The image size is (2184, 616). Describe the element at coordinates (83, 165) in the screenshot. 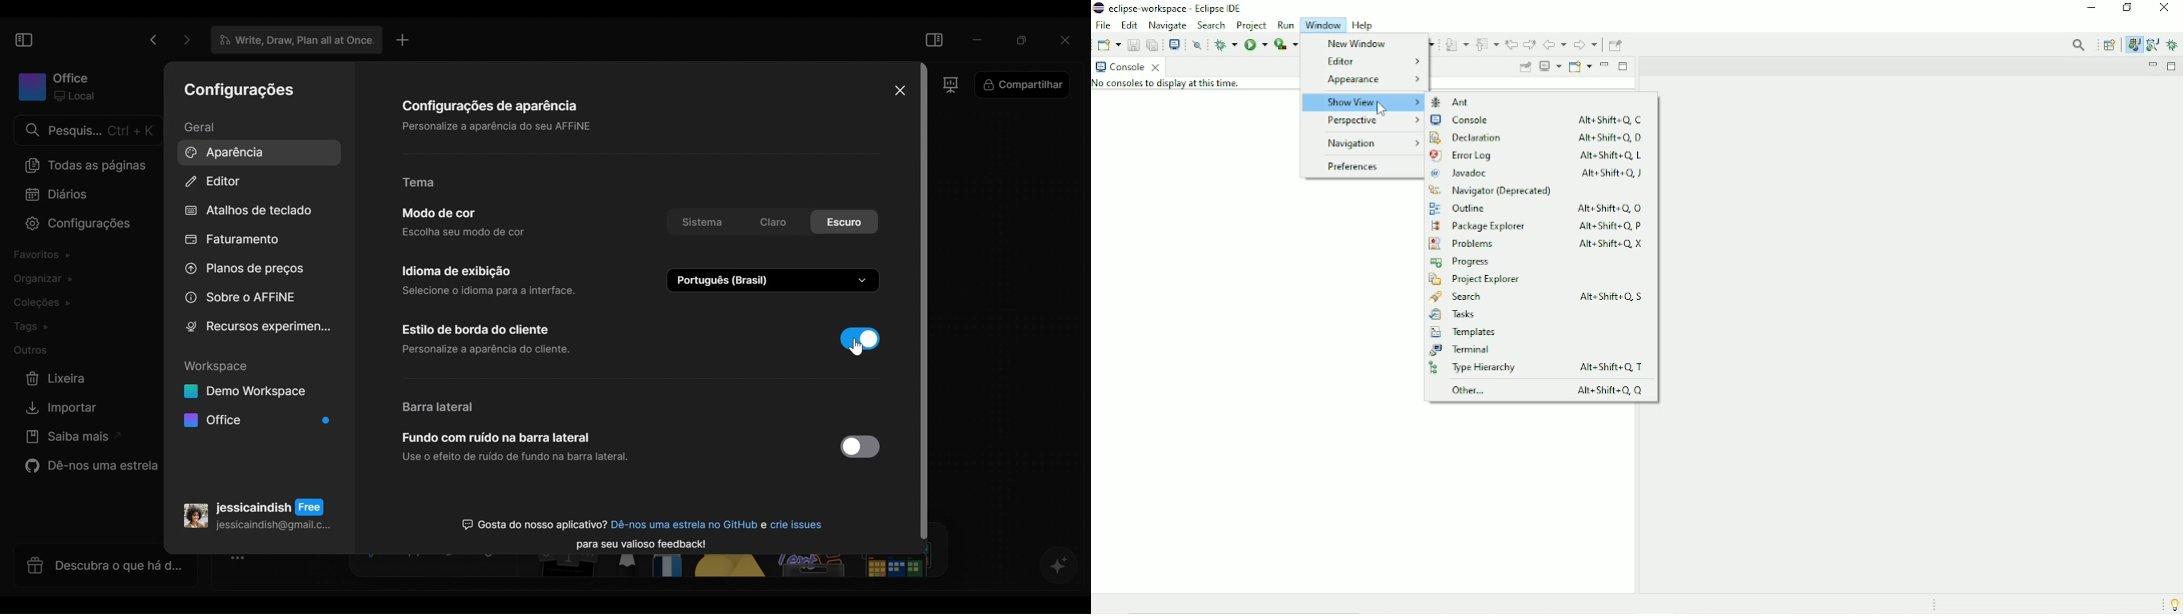

I see `All documents` at that location.